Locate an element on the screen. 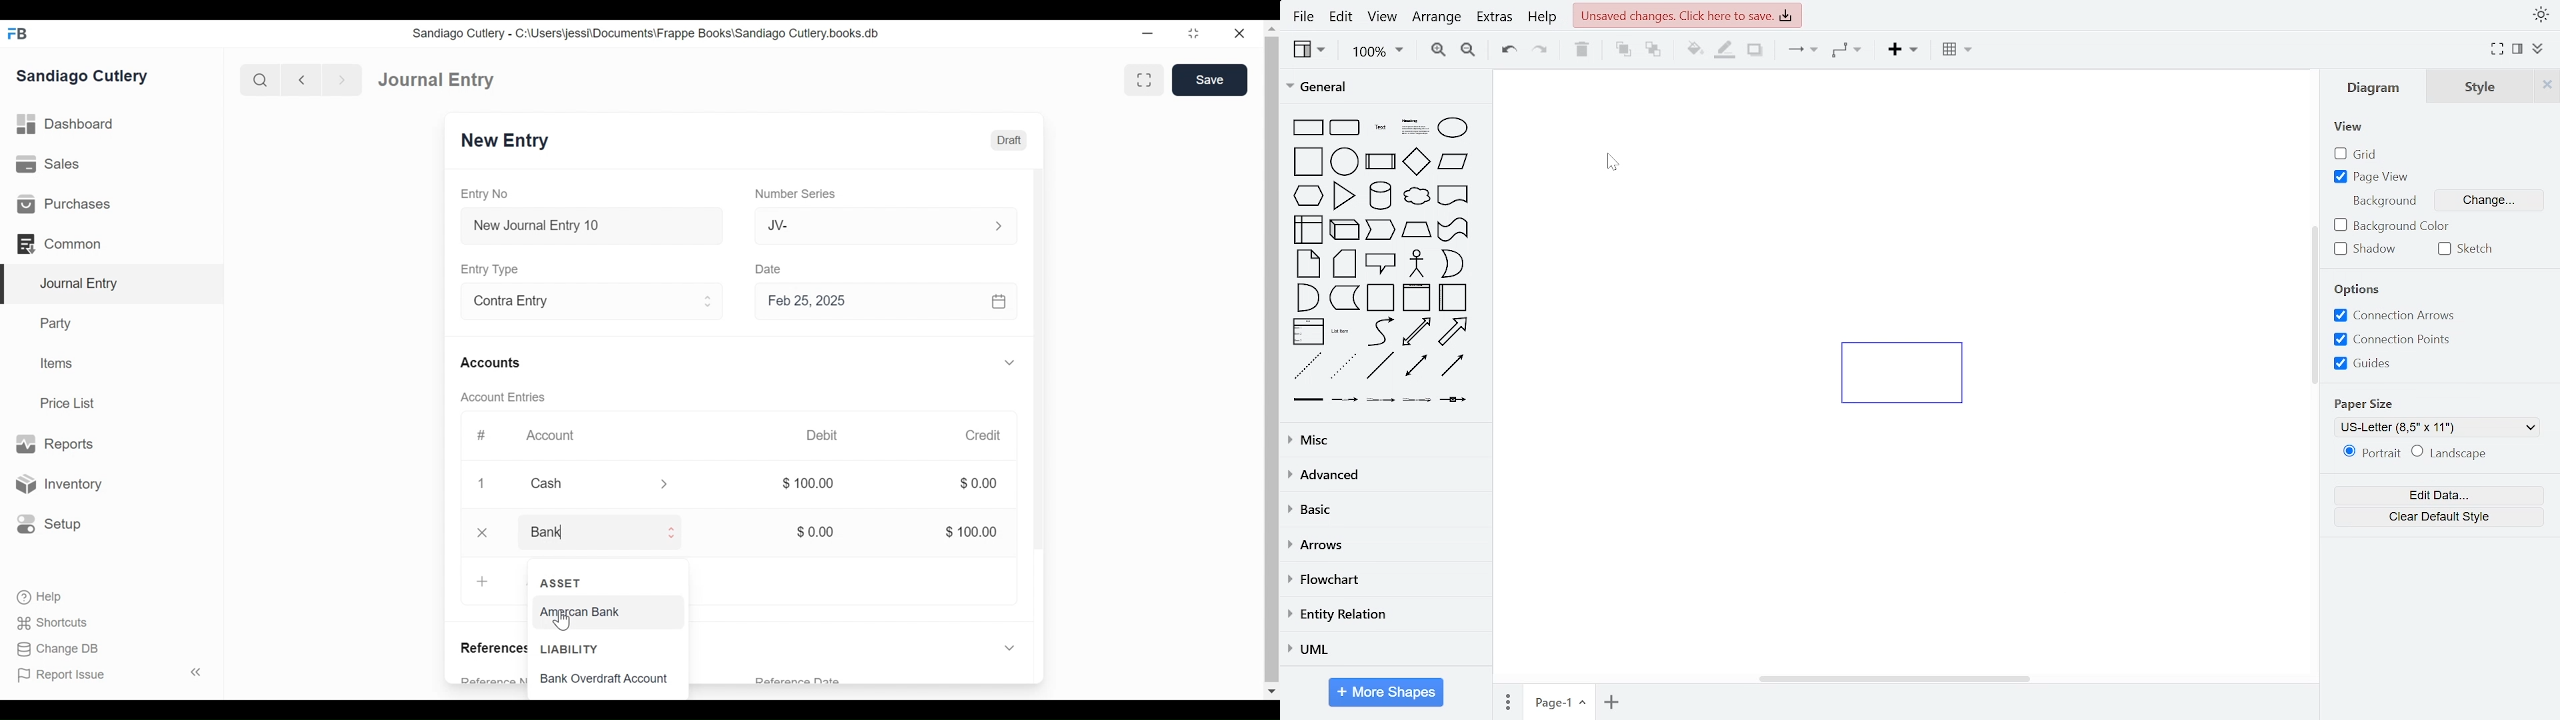 This screenshot has width=2576, height=728. Search is located at coordinates (261, 79).